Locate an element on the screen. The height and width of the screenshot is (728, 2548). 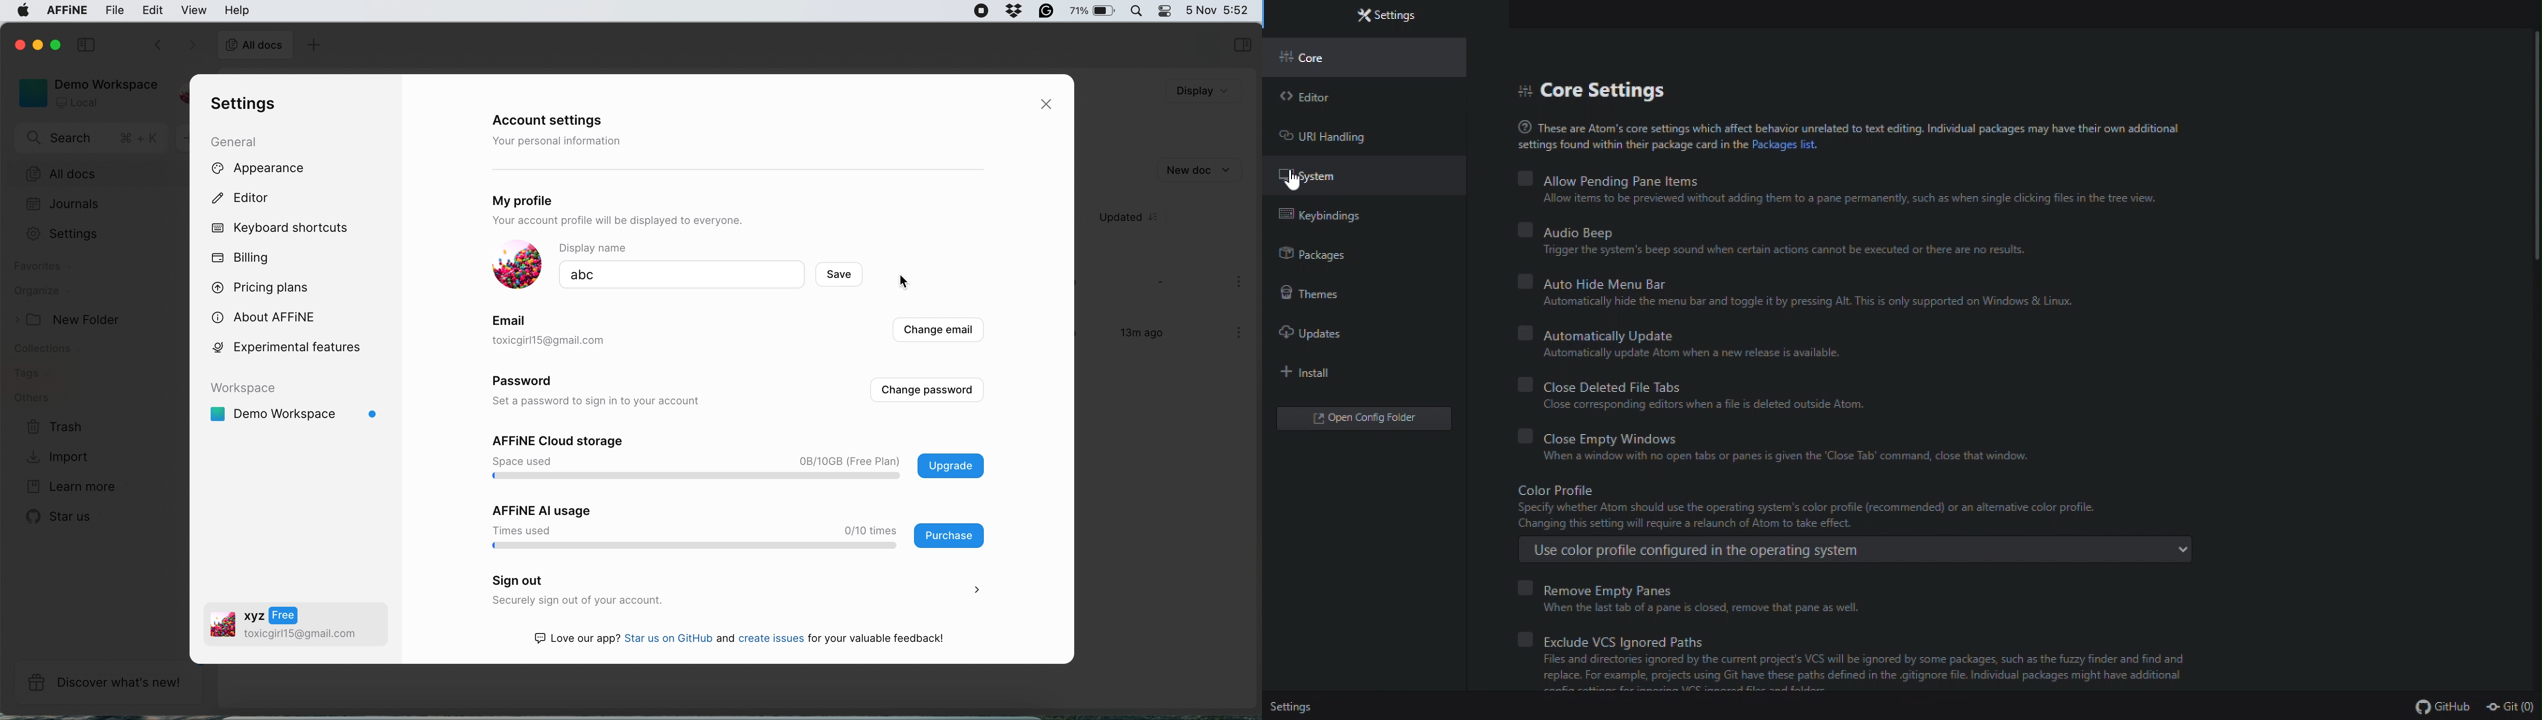
my profile is located at coordinates (554, 198).